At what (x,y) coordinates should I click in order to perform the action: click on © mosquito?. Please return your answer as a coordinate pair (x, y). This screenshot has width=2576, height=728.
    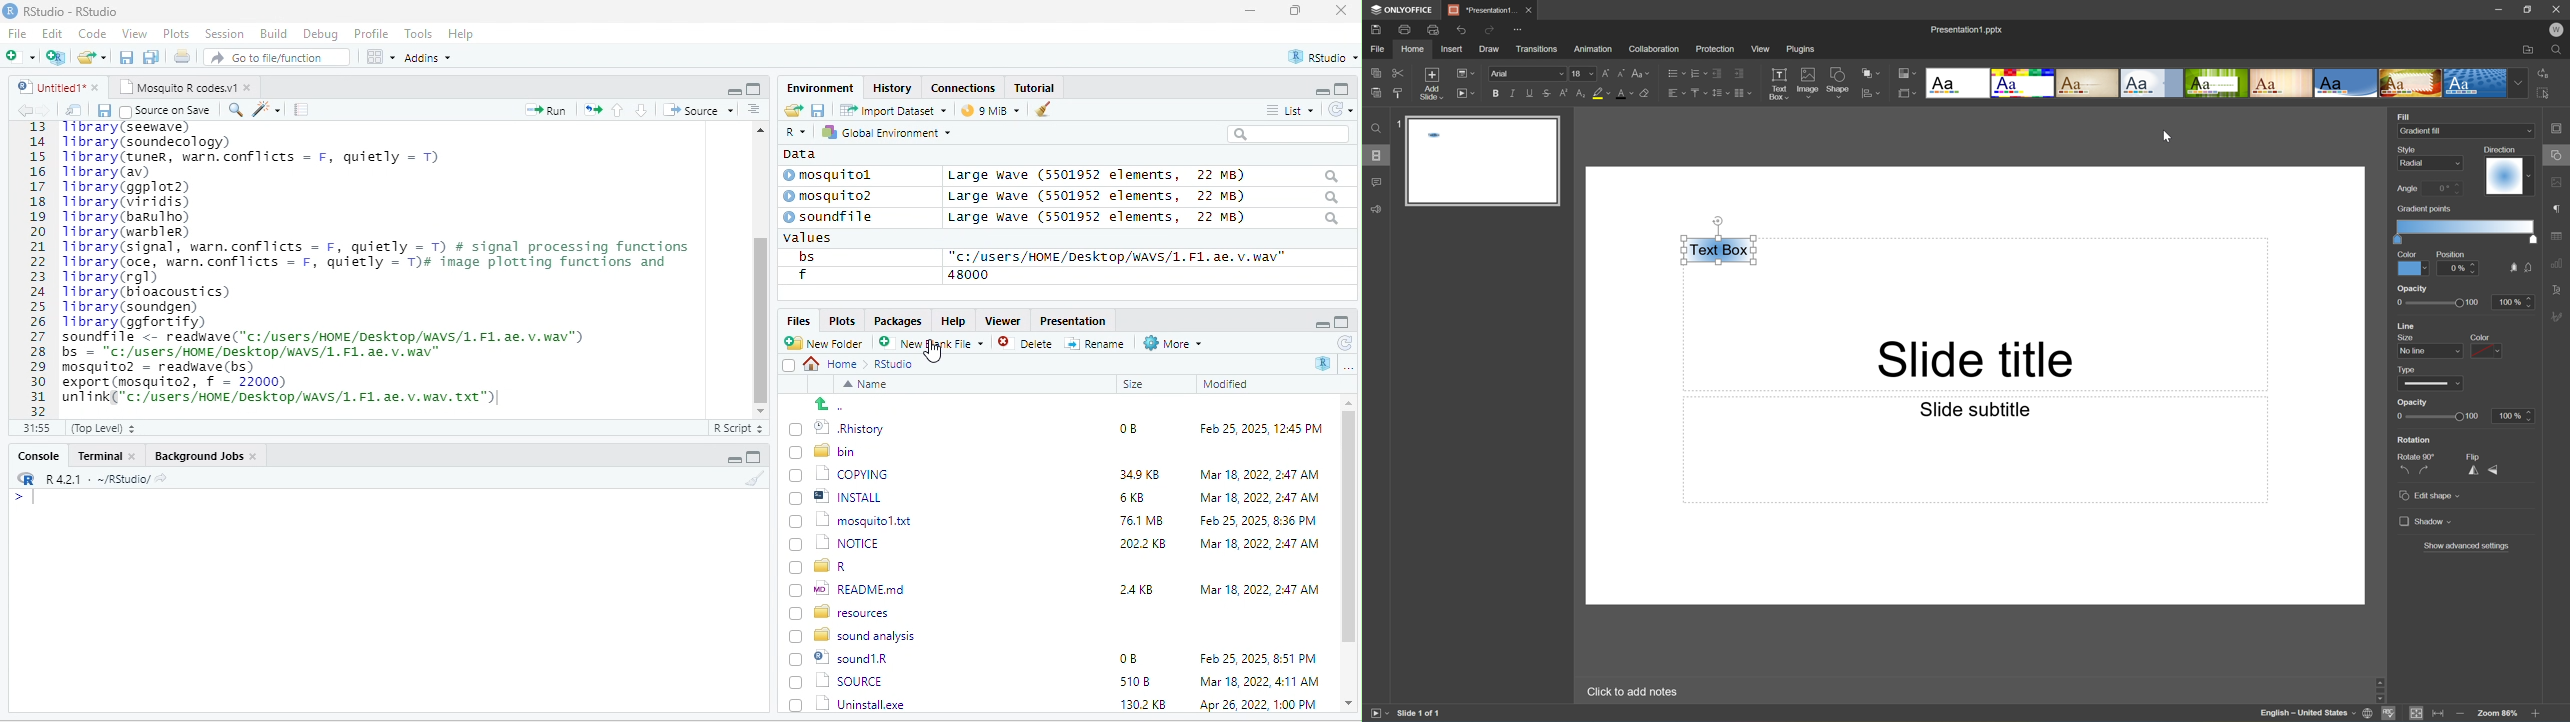
    Looking at the image, I should click on (834, 194).